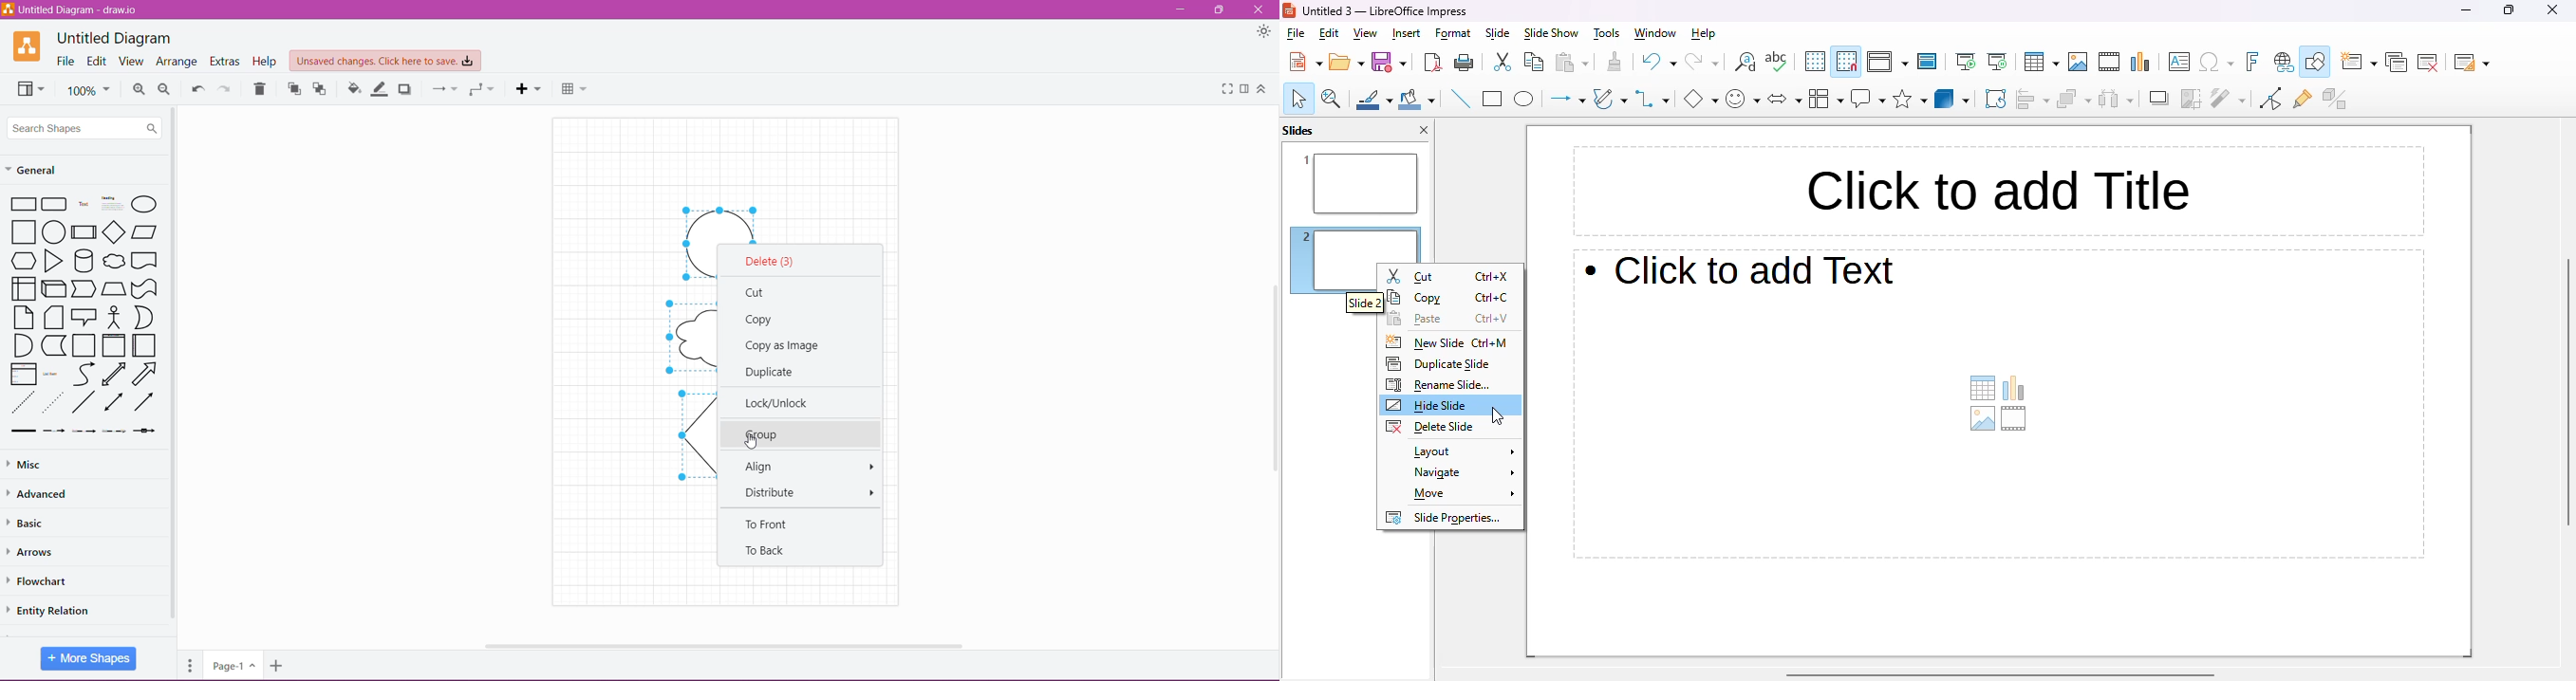  Describe the element at coordinates (785, 346) in the screenshot. I see `Copy as Image` at that location.